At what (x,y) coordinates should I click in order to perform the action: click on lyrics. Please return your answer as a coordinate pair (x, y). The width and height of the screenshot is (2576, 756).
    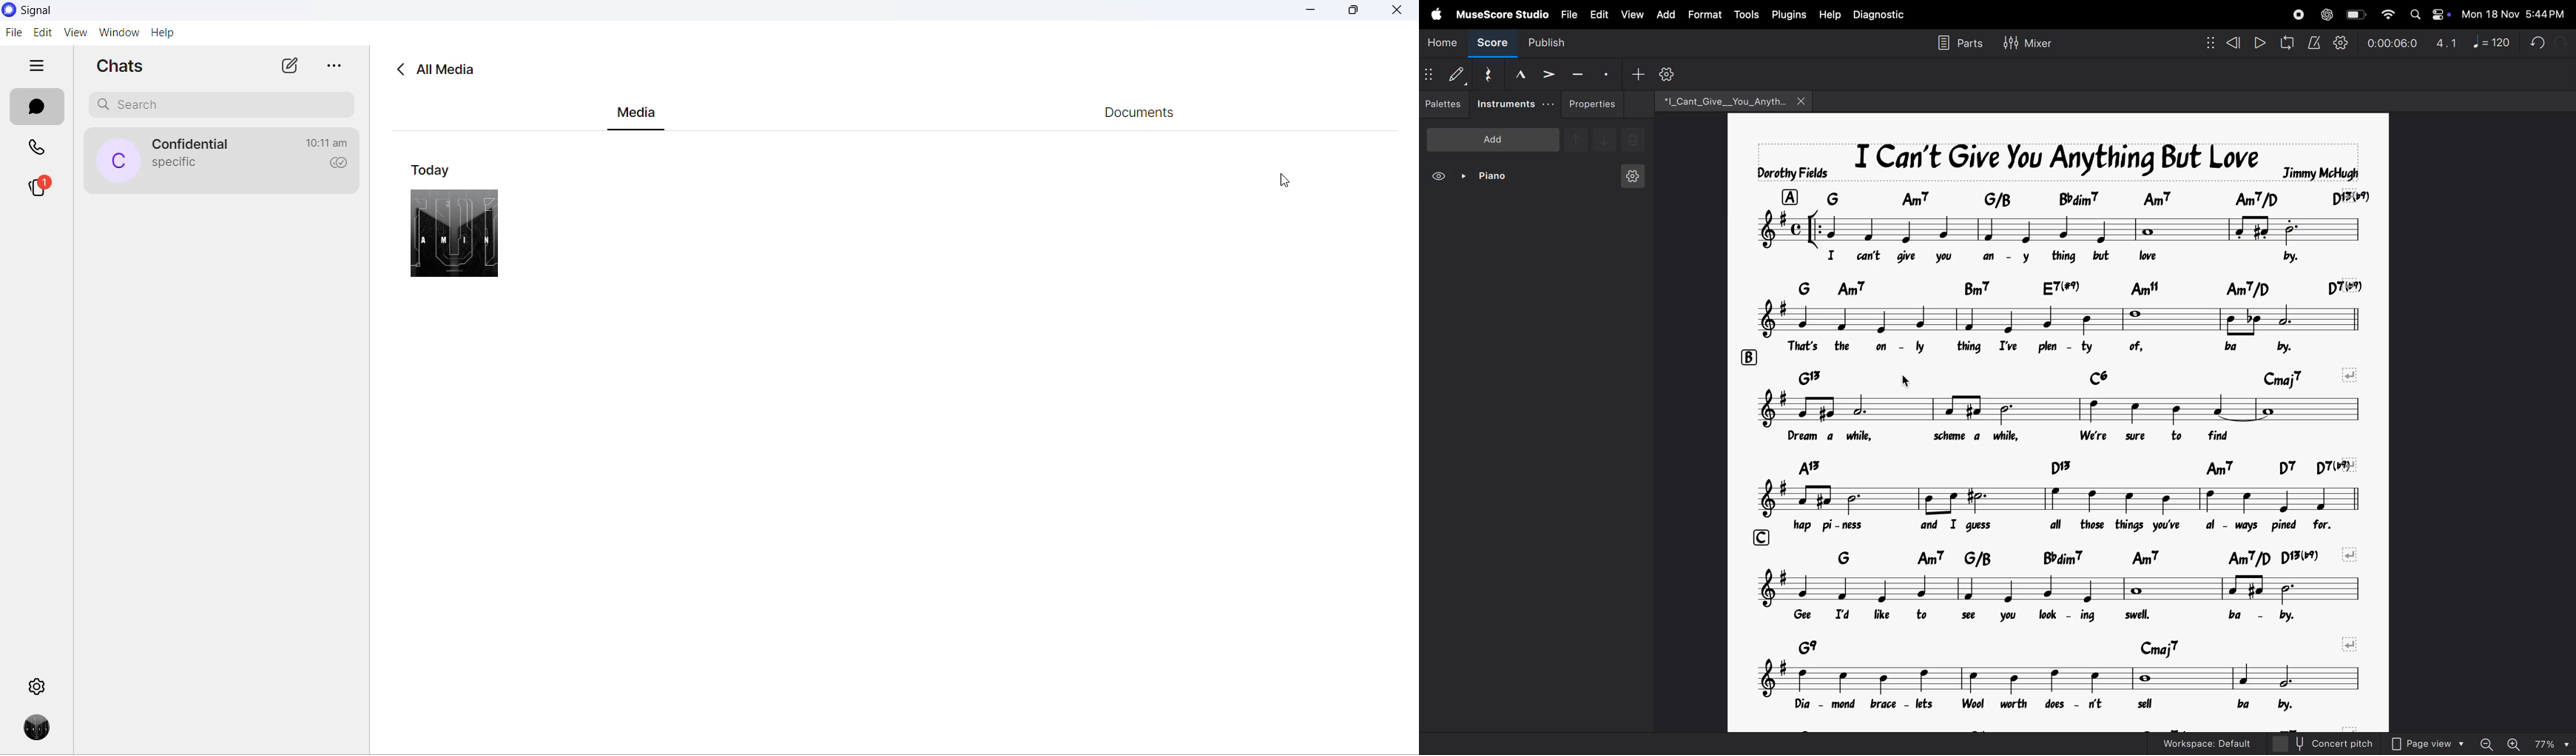
    Looking at the image, I should click on (2080, 347).